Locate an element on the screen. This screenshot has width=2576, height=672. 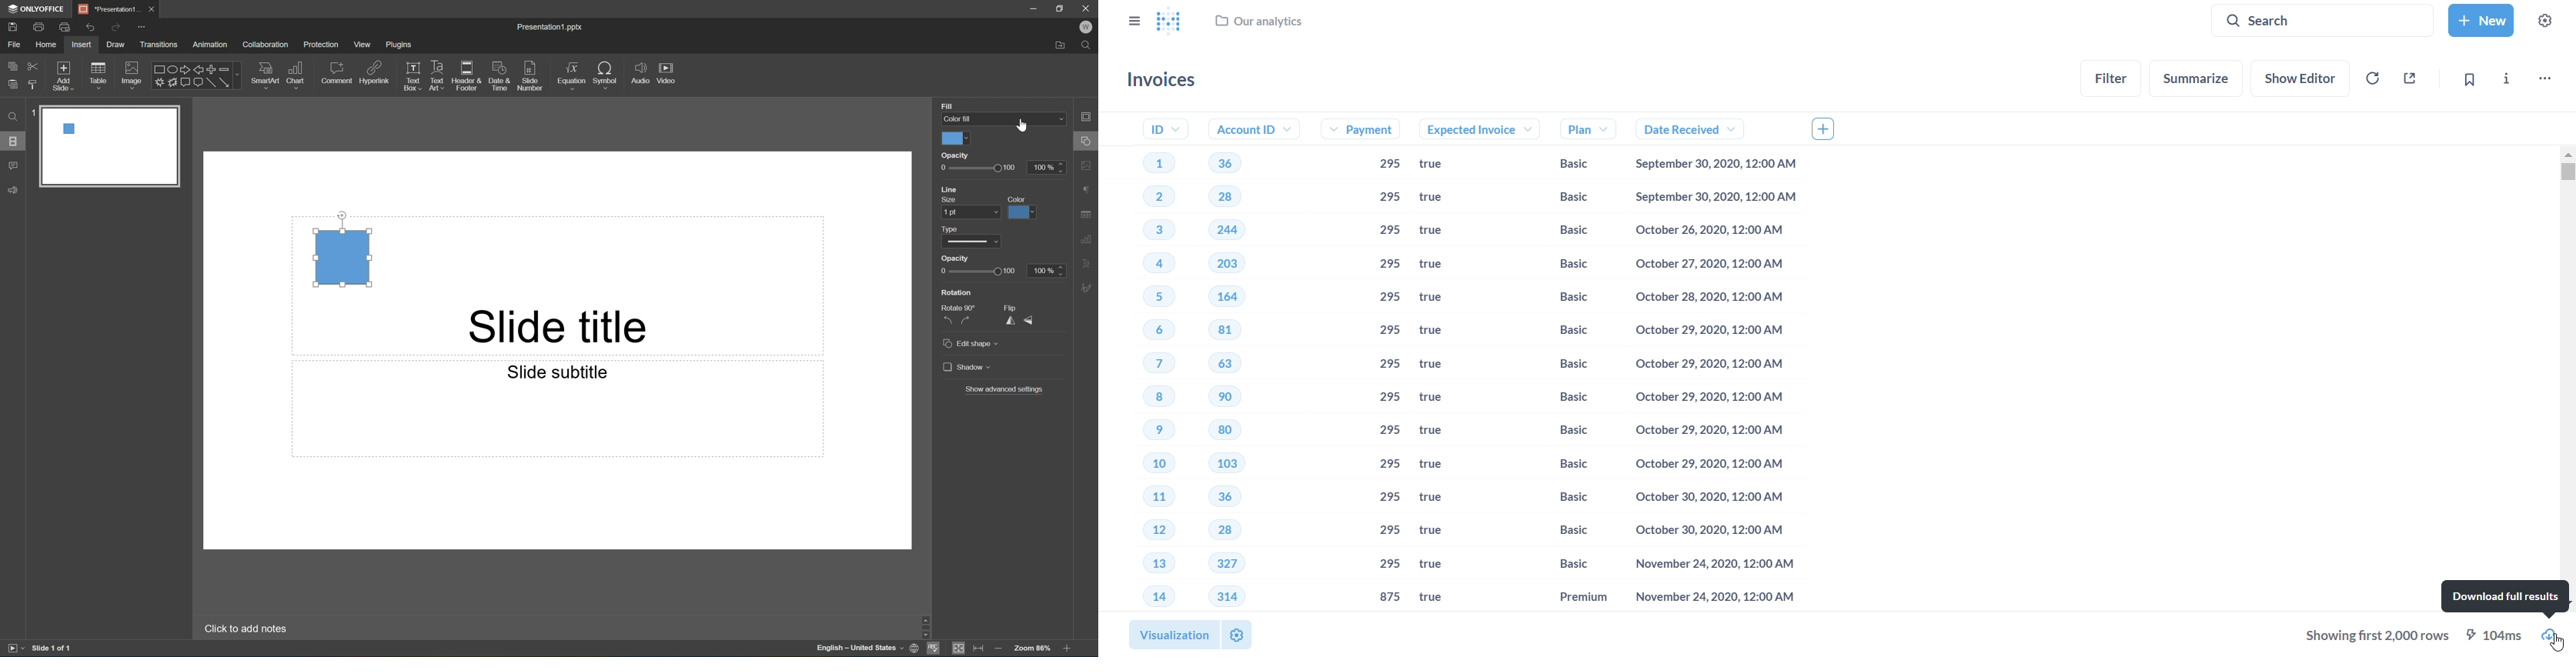
sharing is located at coordinates (2411, 76).